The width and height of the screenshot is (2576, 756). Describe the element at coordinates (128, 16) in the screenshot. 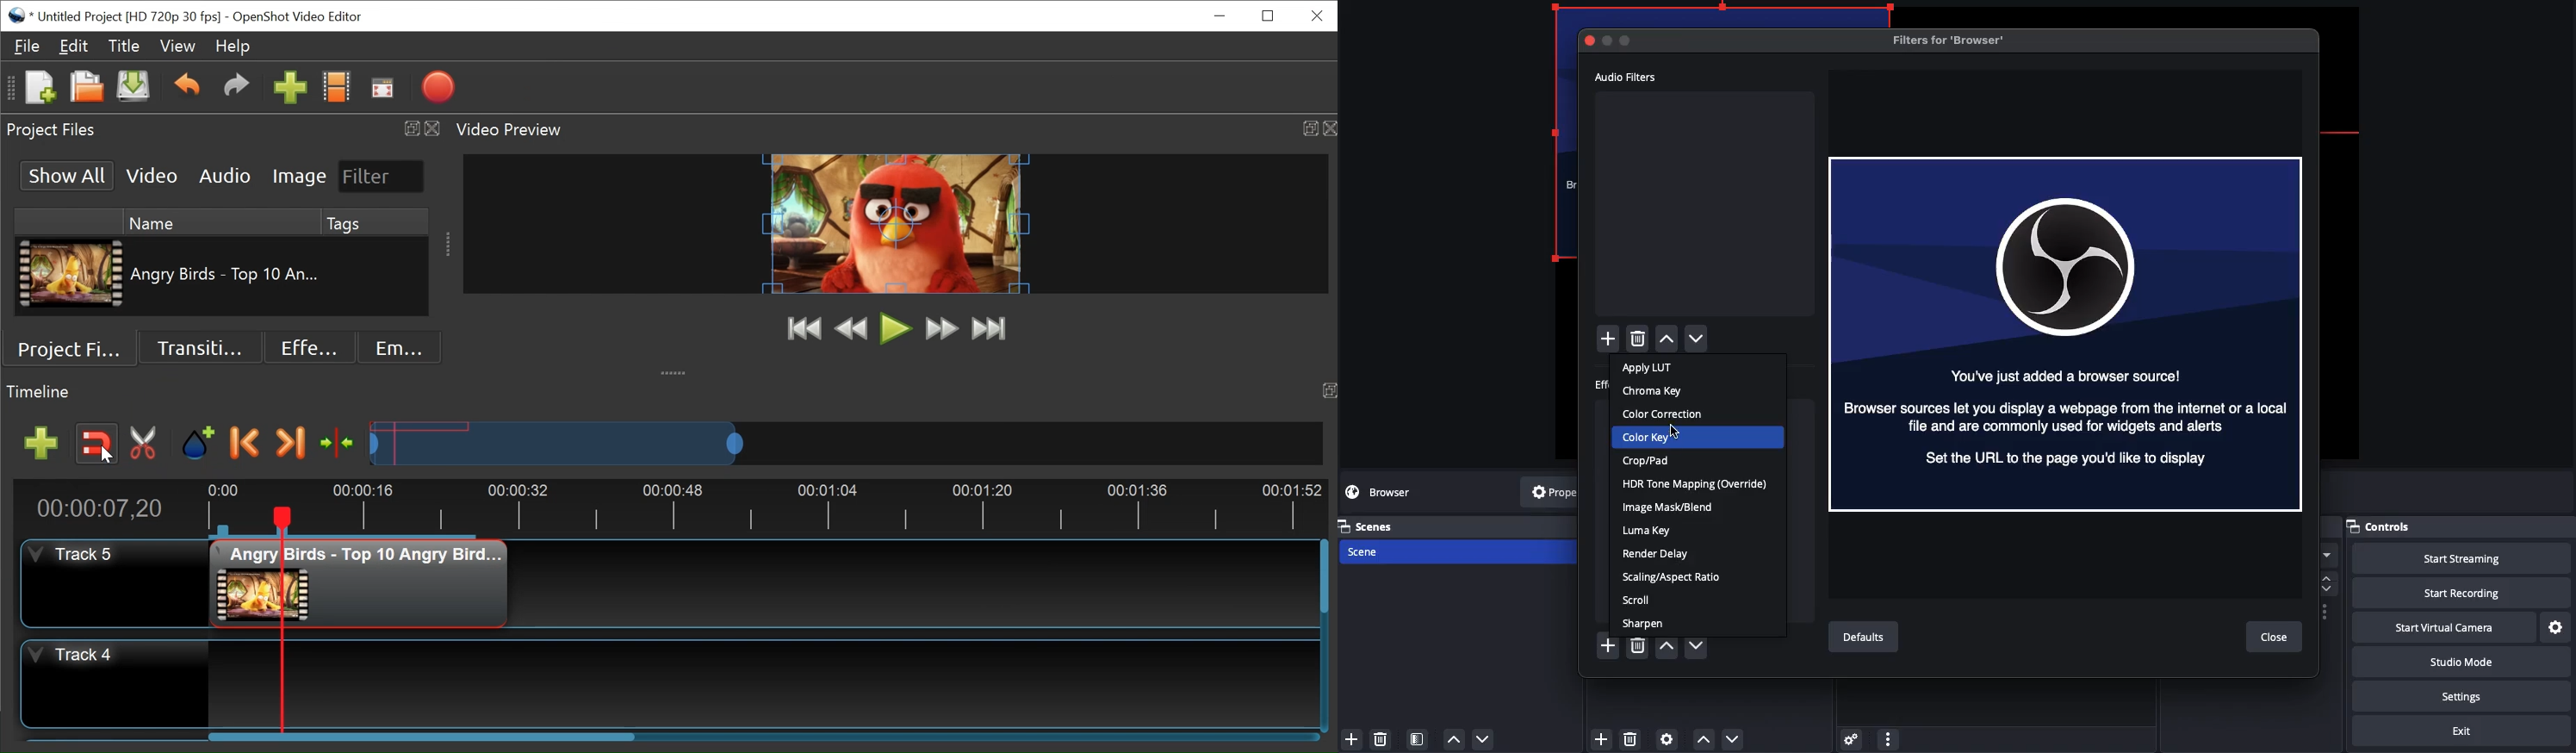

I see `Project Name` at that location.